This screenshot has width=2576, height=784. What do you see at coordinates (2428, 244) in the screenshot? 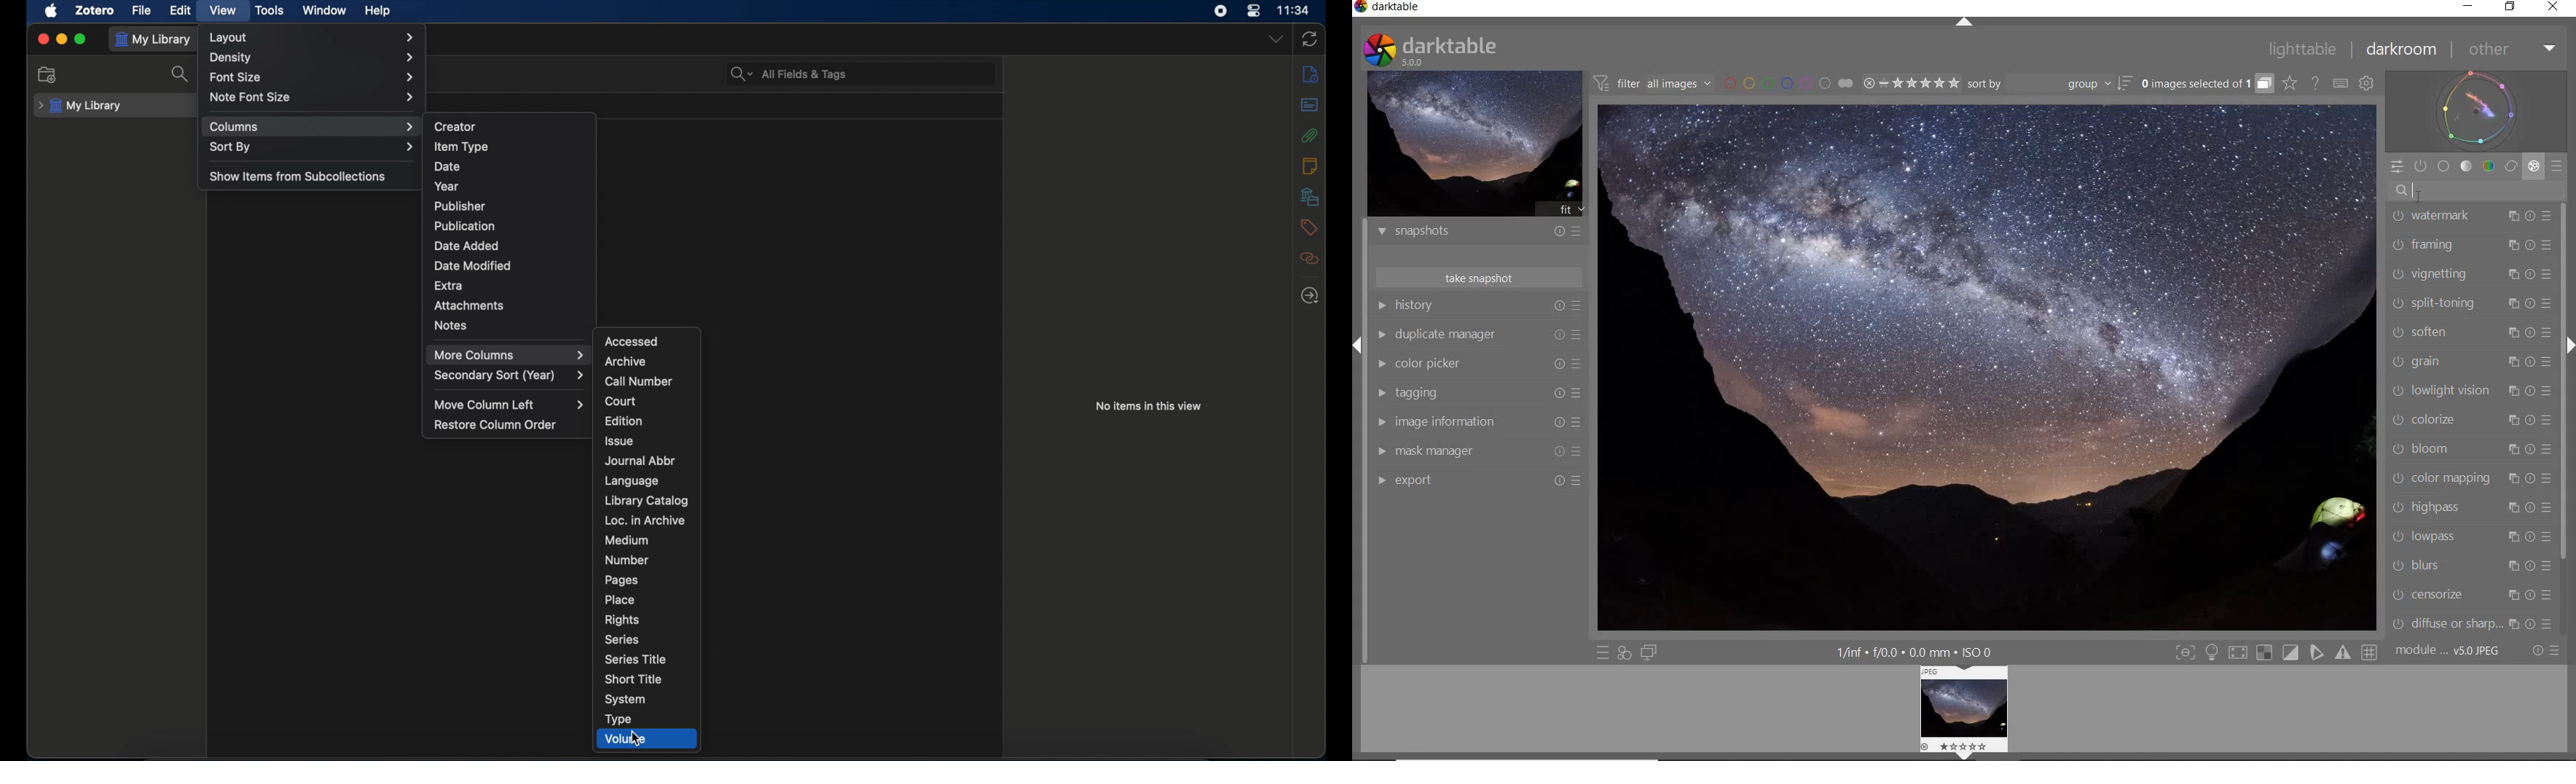
I see `FRAMING` at bounding box center [2428, 244].